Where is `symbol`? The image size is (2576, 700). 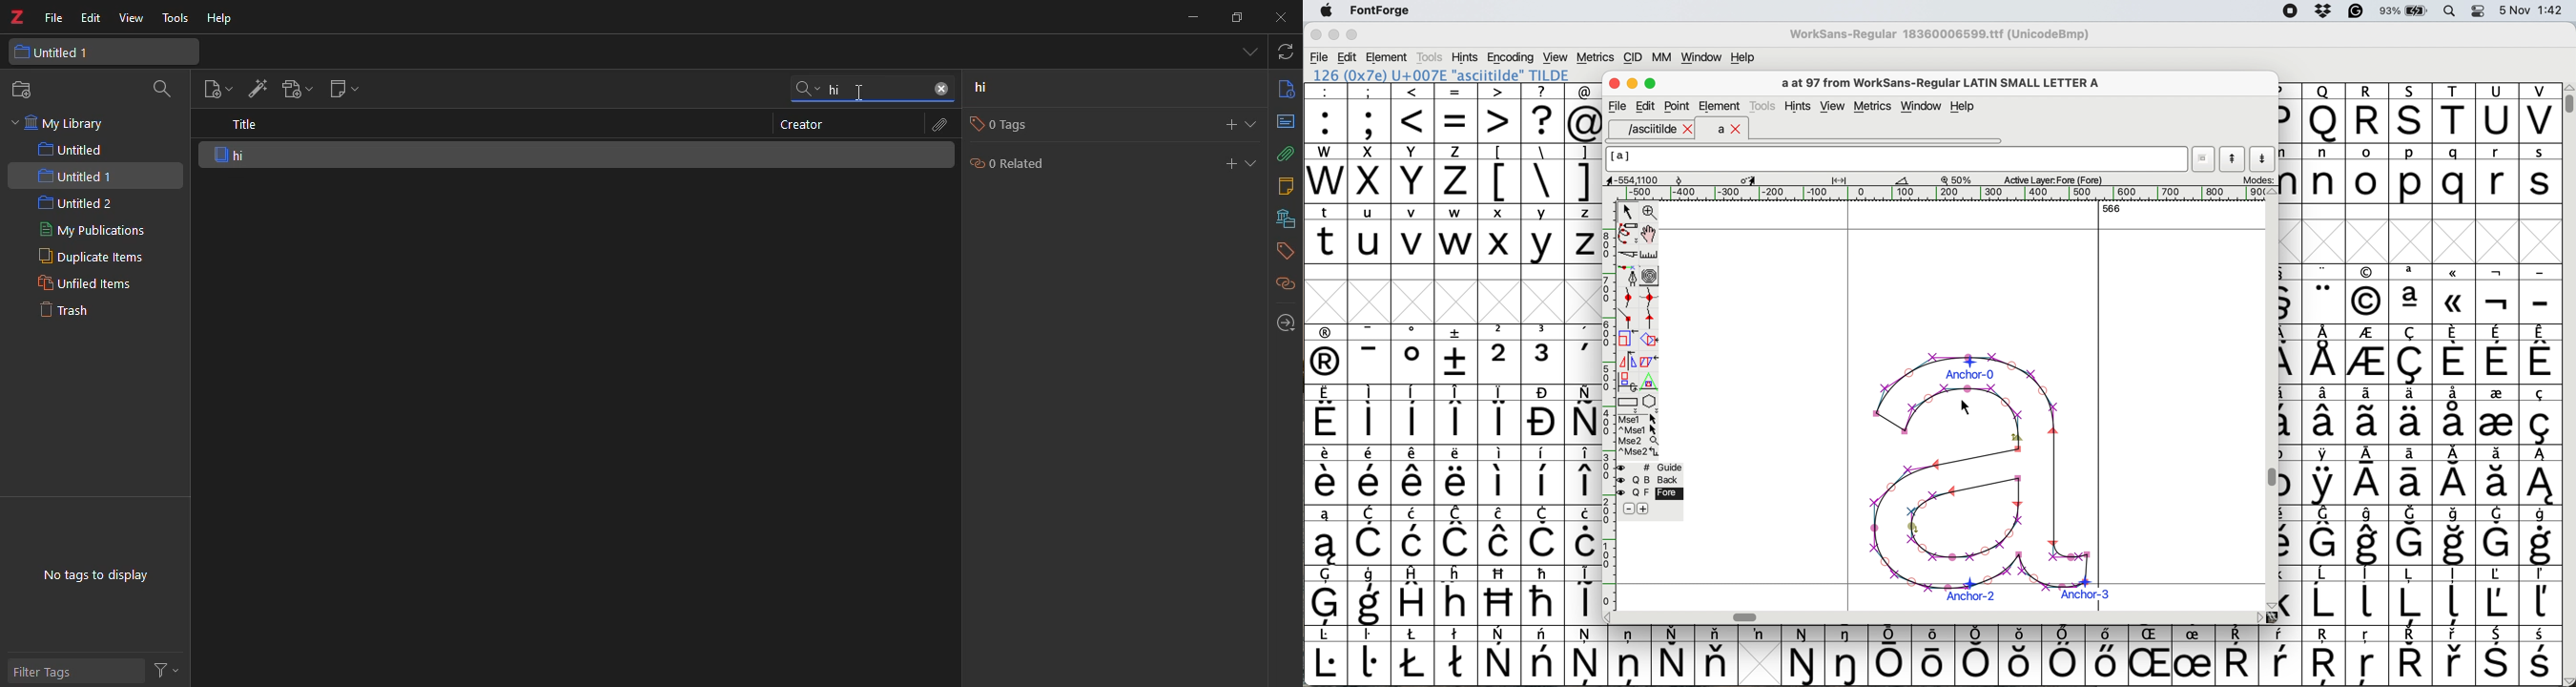 symbol is located at coordinates (2237, 656).